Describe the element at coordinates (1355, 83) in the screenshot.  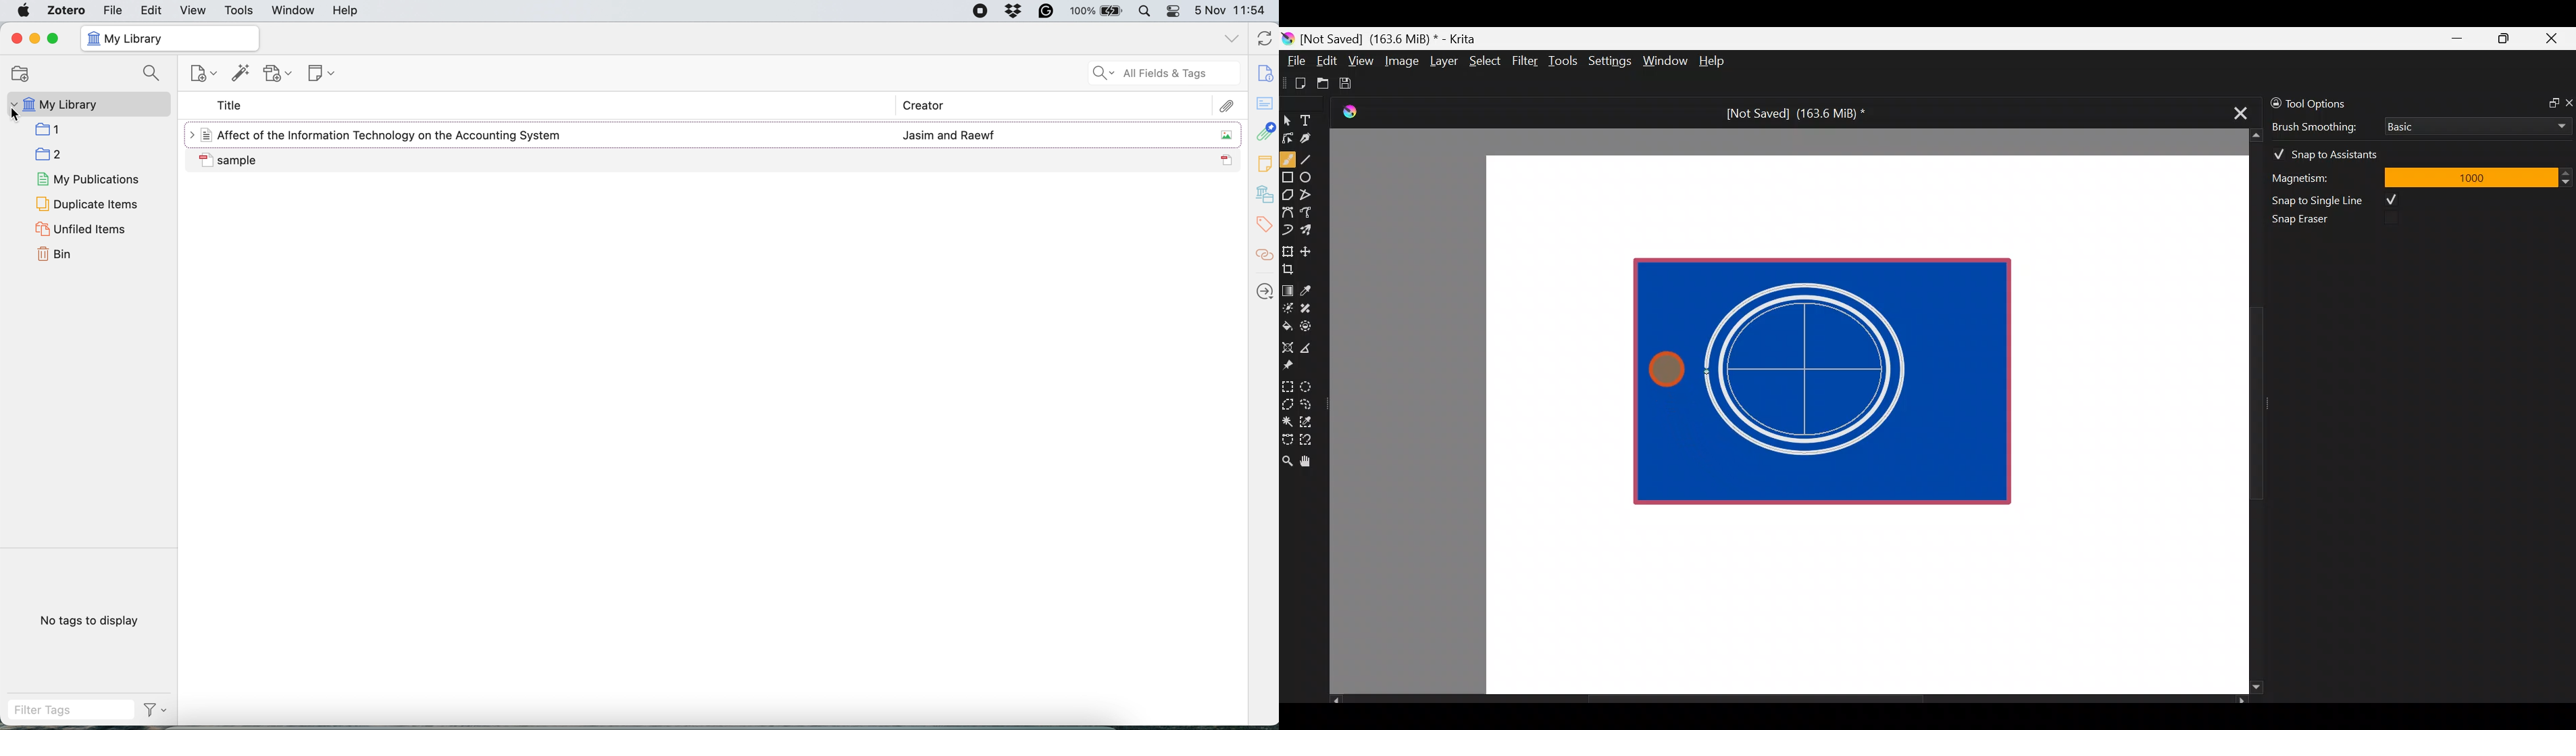
I see `Save` at that location.